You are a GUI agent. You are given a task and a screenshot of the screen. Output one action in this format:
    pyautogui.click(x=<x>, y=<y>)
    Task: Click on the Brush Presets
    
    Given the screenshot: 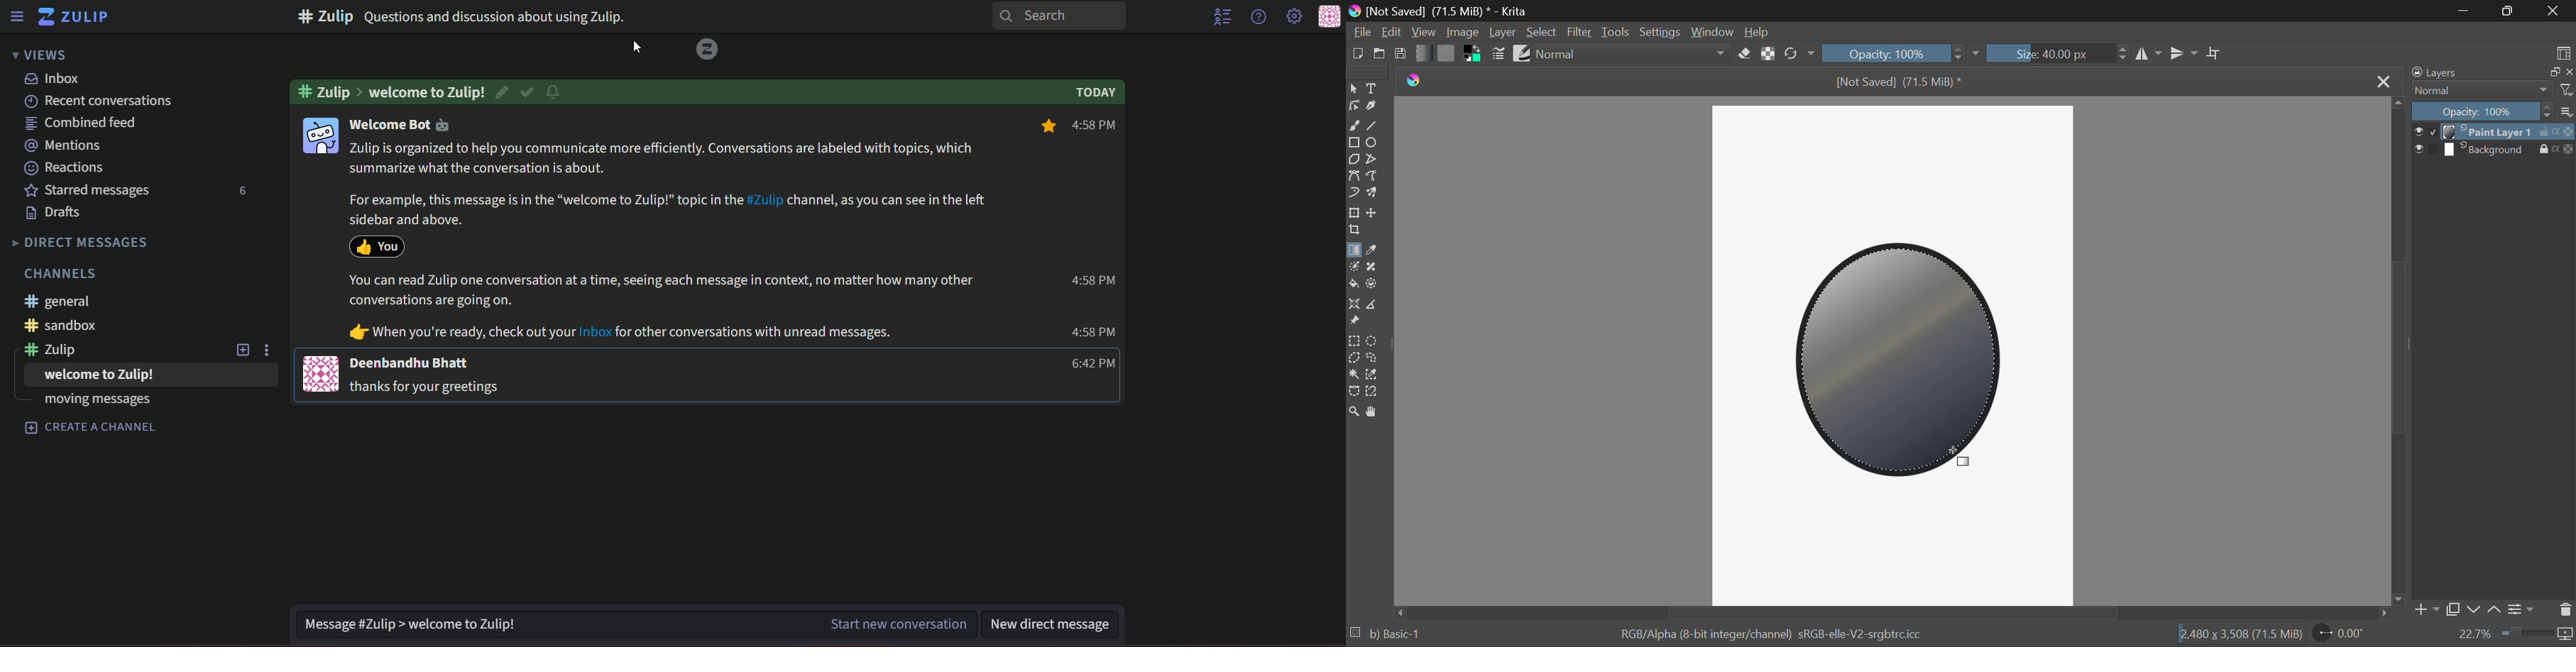 What is the action you would take?
    pyautogui.click(x=1524, y=54)
    